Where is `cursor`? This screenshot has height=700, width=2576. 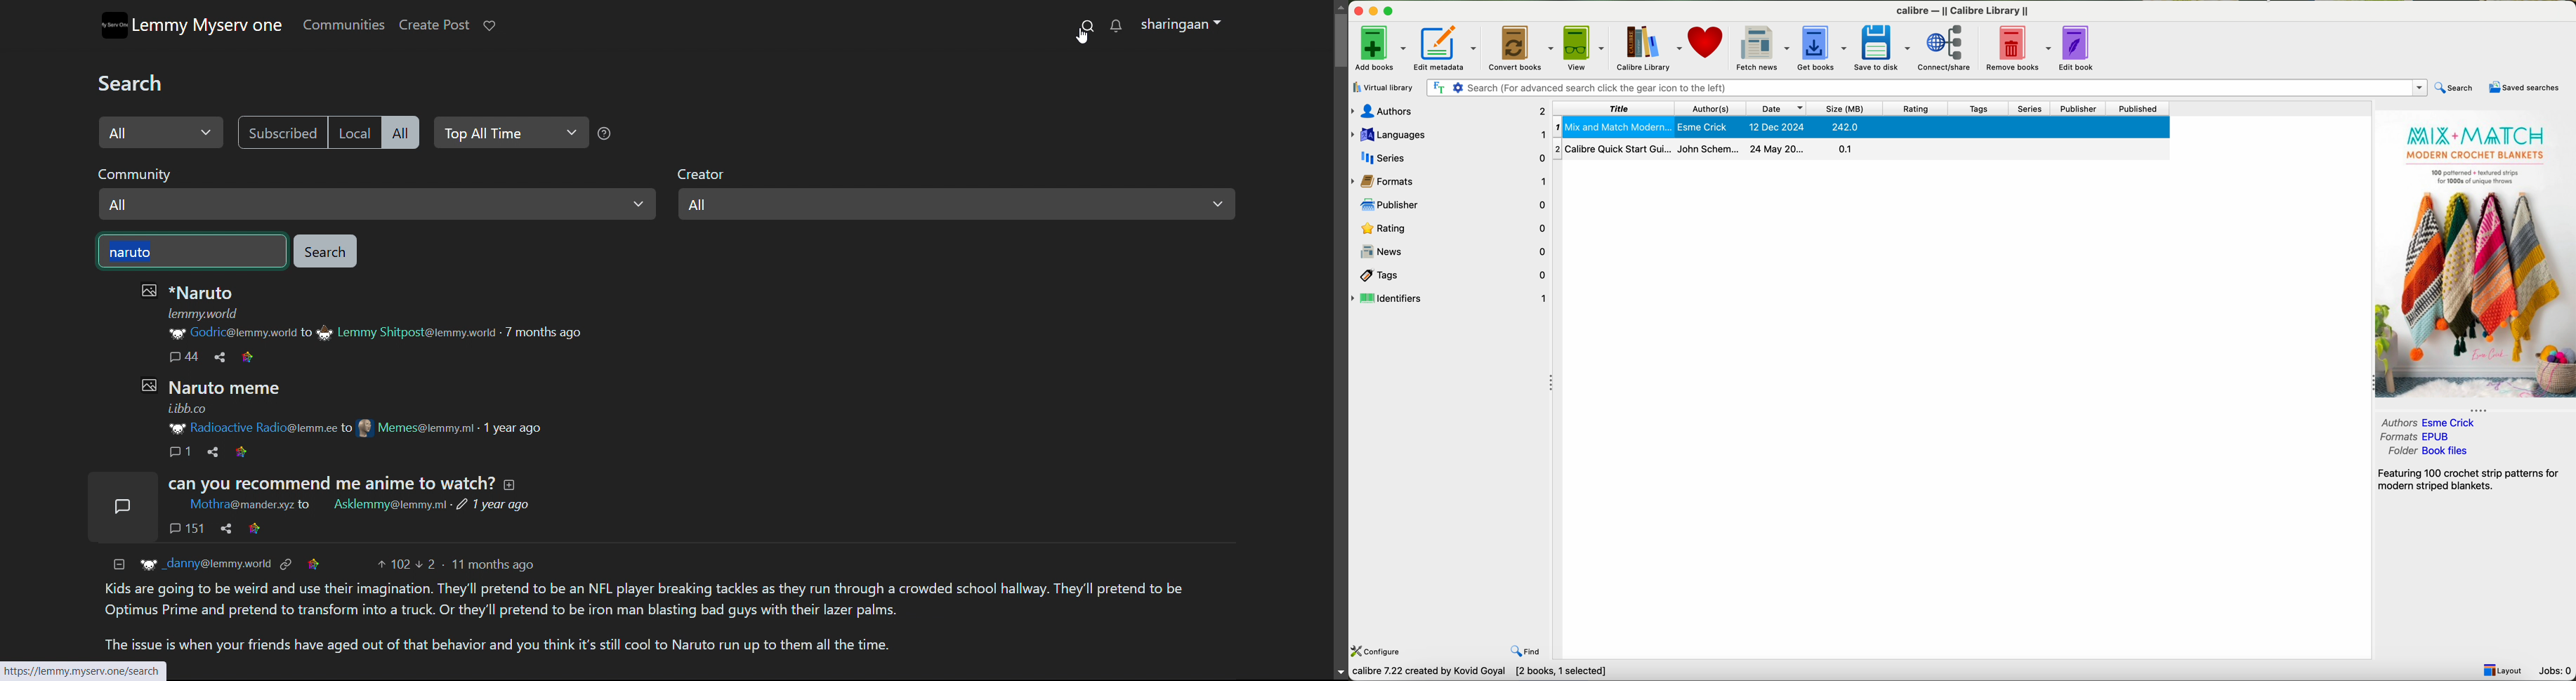
cursor is located at coordinates (1439, 48).